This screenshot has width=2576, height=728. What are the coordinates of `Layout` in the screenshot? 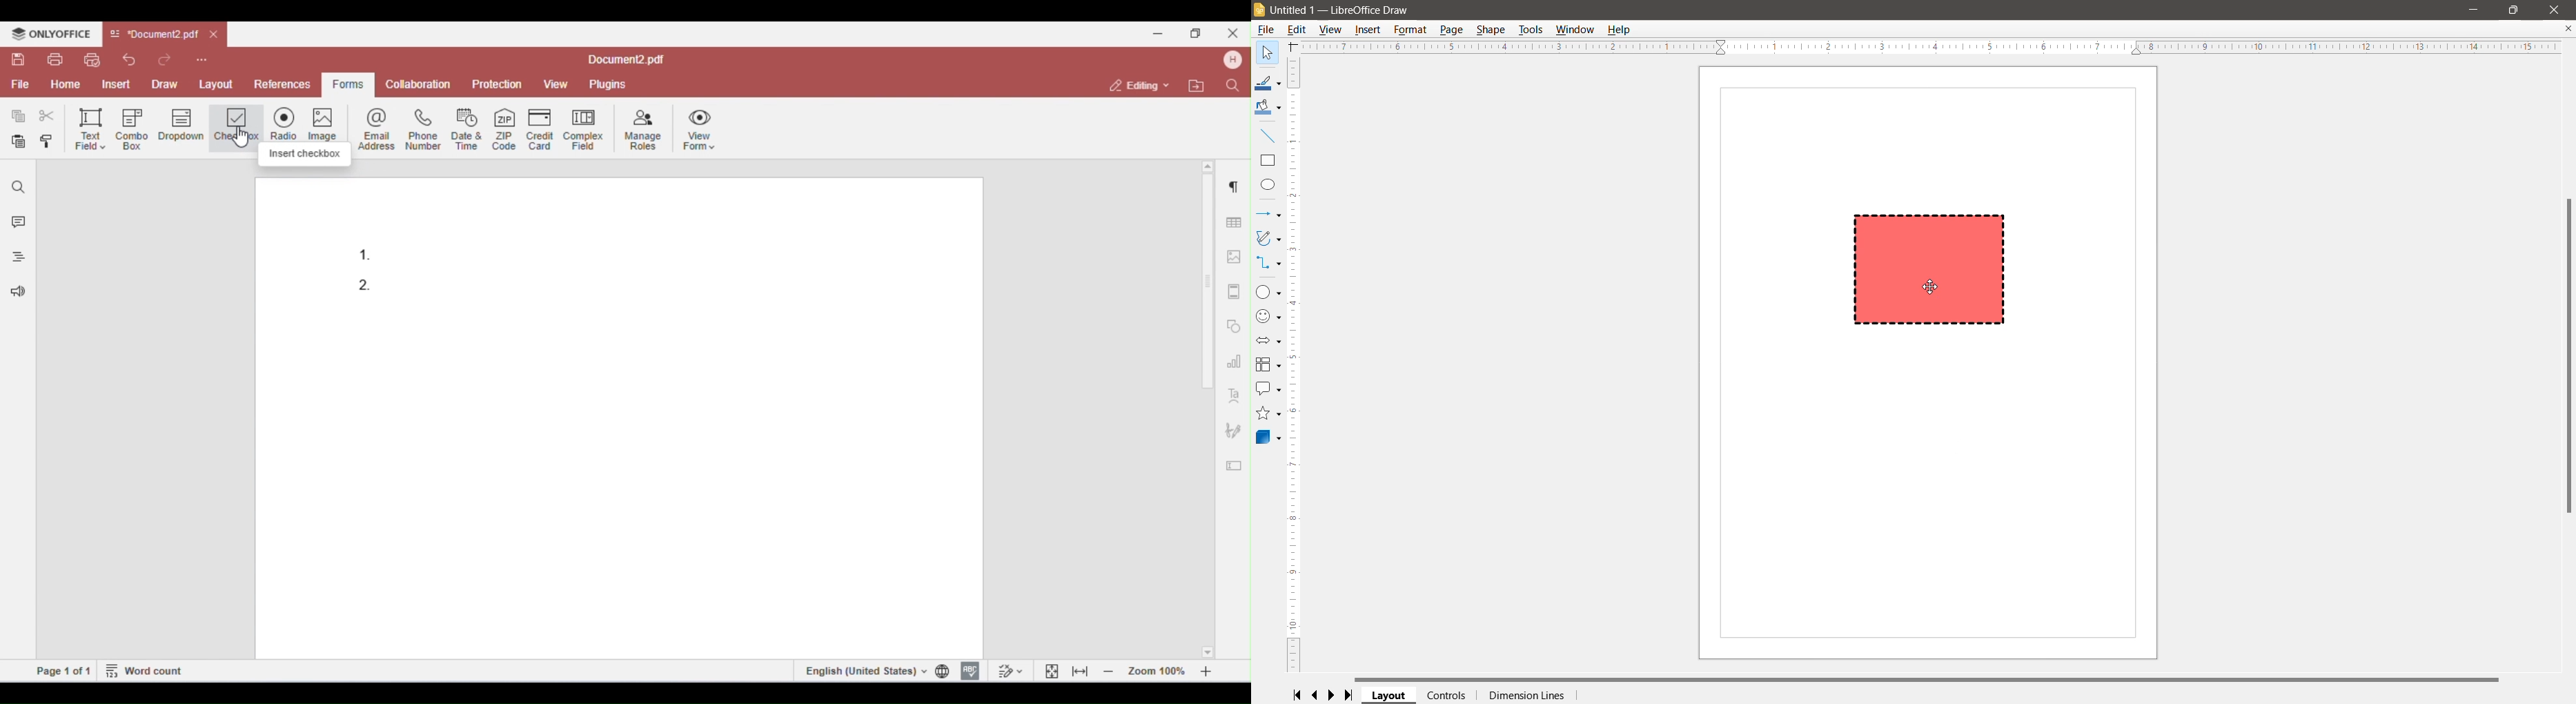 It's located at (1389, 696).